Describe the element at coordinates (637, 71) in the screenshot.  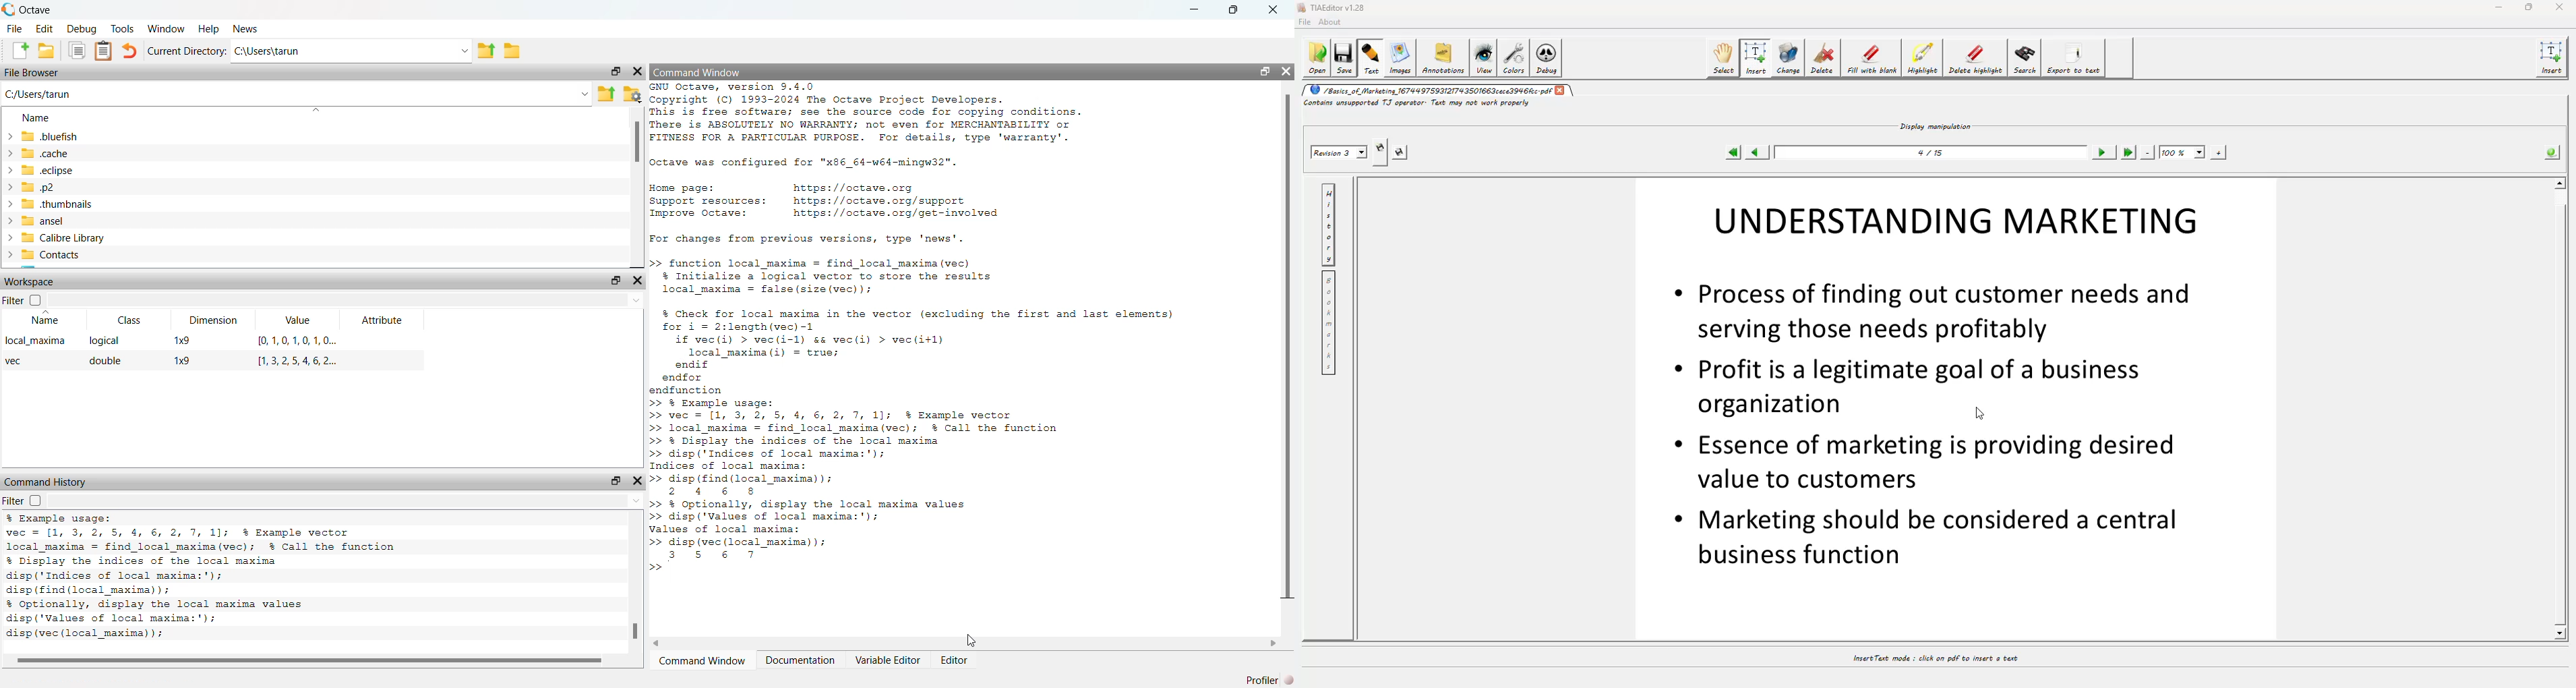
I see `Hide Widget` at that location.